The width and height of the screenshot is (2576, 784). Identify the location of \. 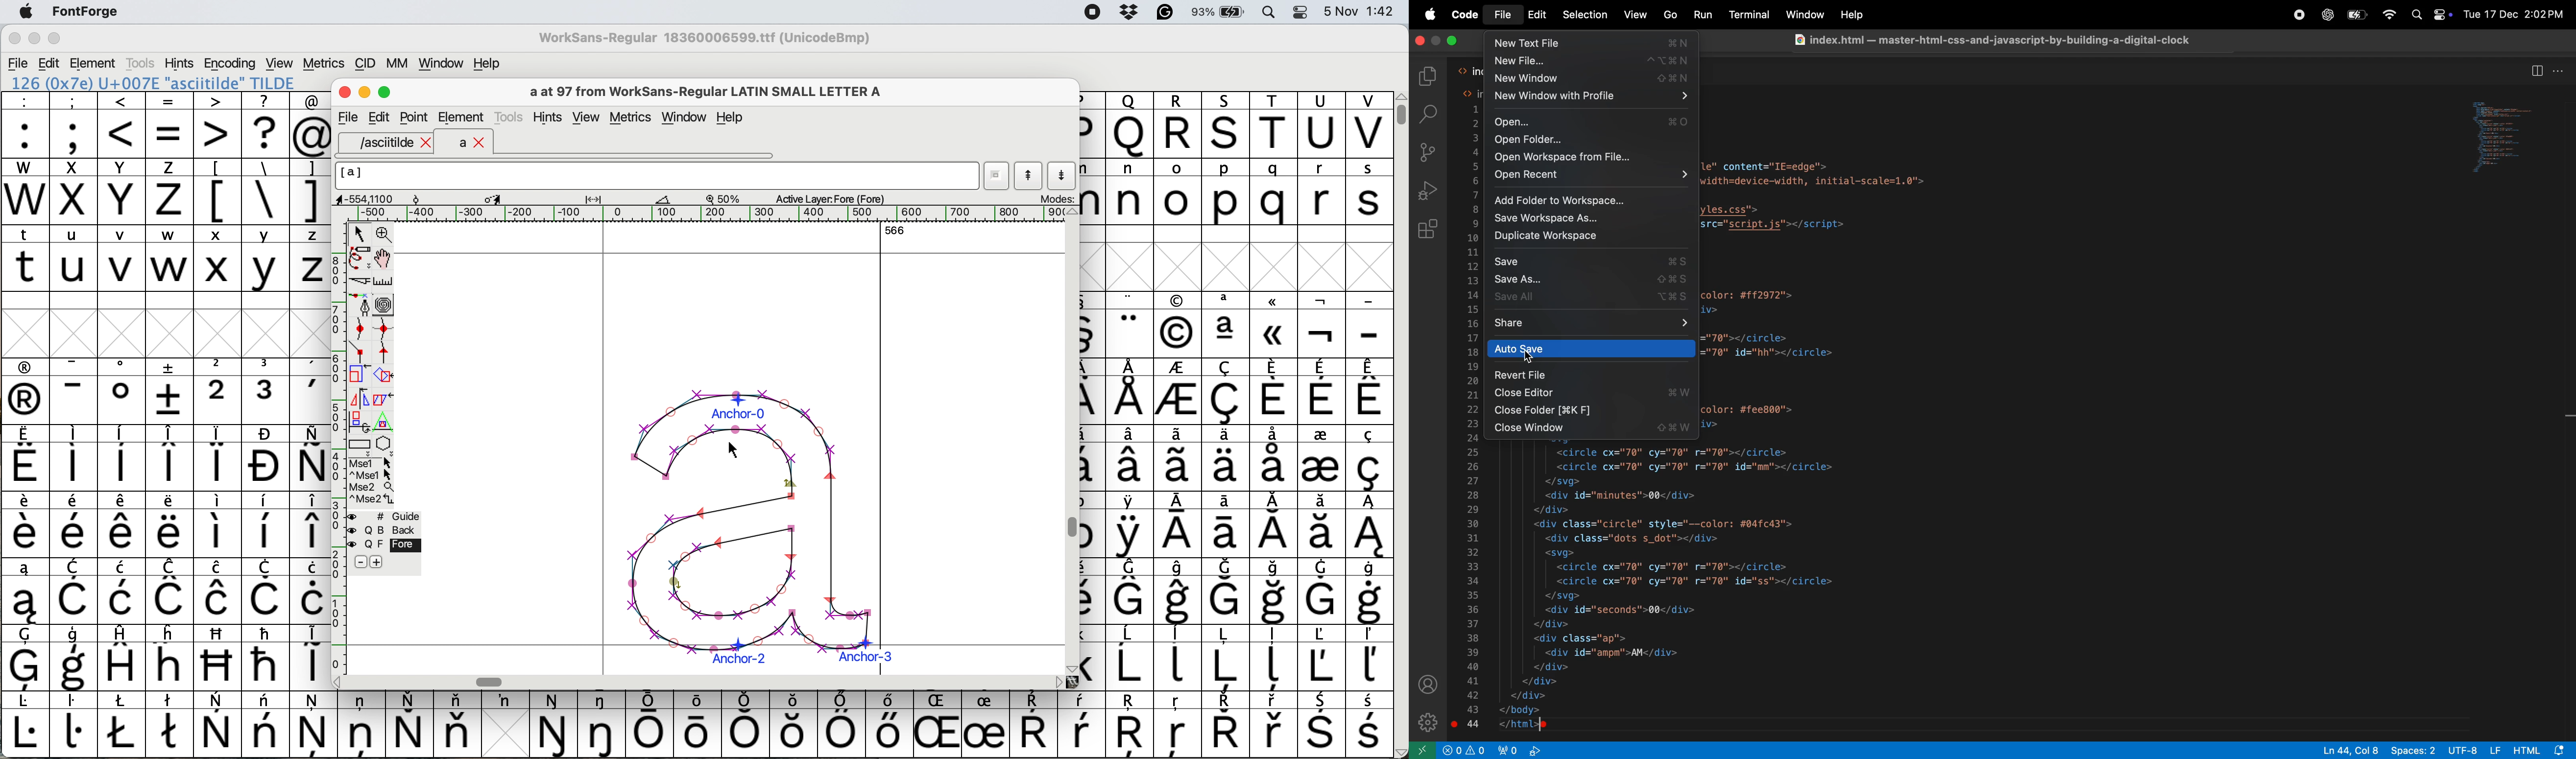
(265, 192).